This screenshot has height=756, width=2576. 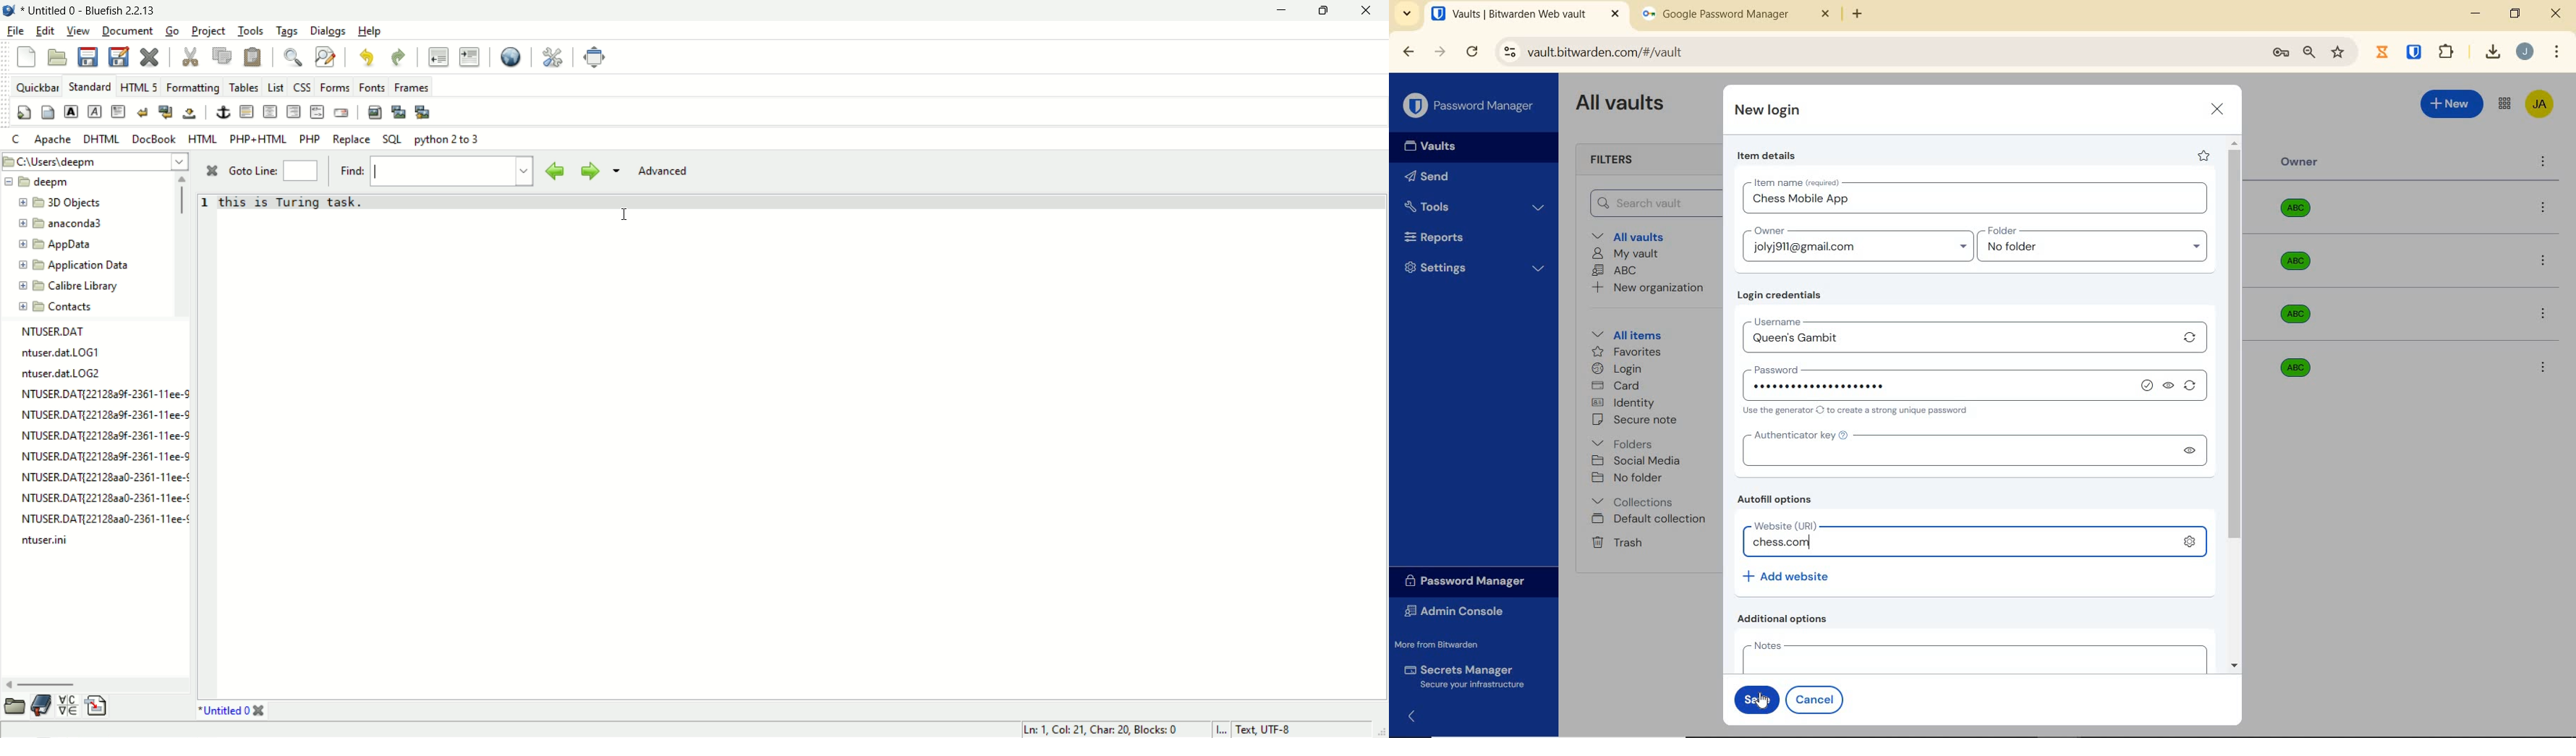 What do you see at coordinates (1525, 14) in the screenshot?
I see `open tab` at bounding box center [1525, 14].